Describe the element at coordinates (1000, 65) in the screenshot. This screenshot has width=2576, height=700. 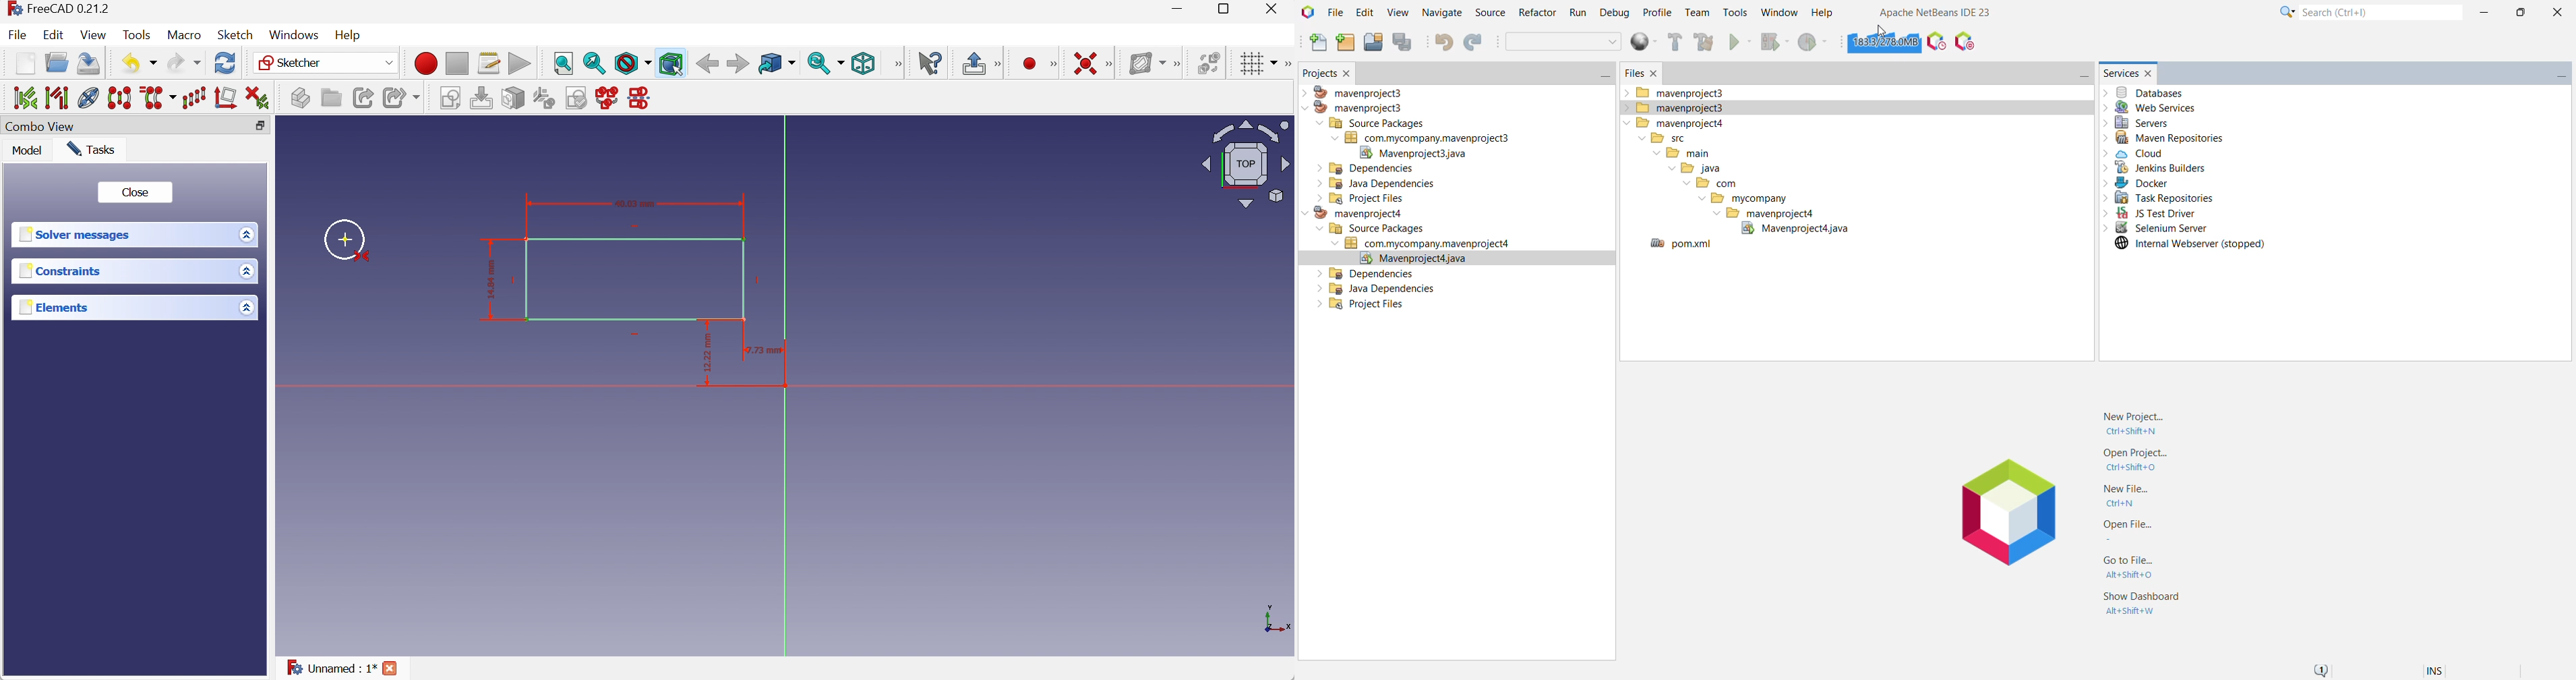
I see `[Sketcher edit mode]` at that location.